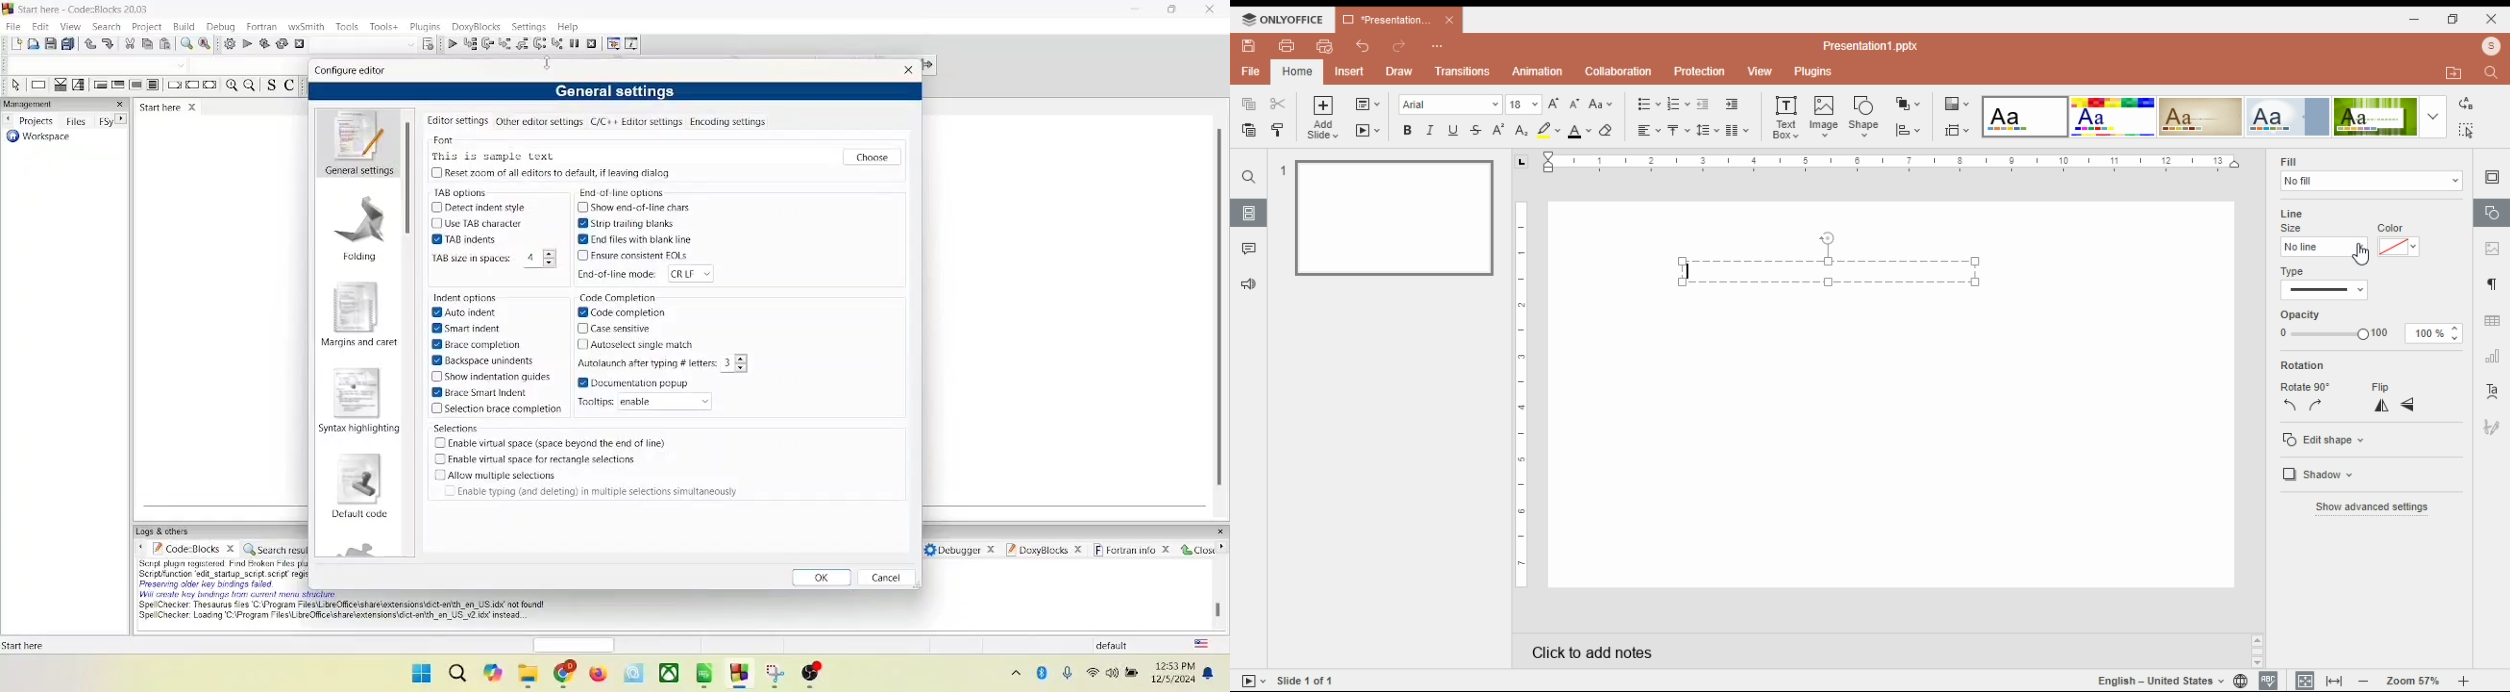 The height and width of the screenshot is (700, 2520). What do you see at coordinates (308, 27) in the screenshot?
I see `wxSmith` at bounding box center [308, 27].